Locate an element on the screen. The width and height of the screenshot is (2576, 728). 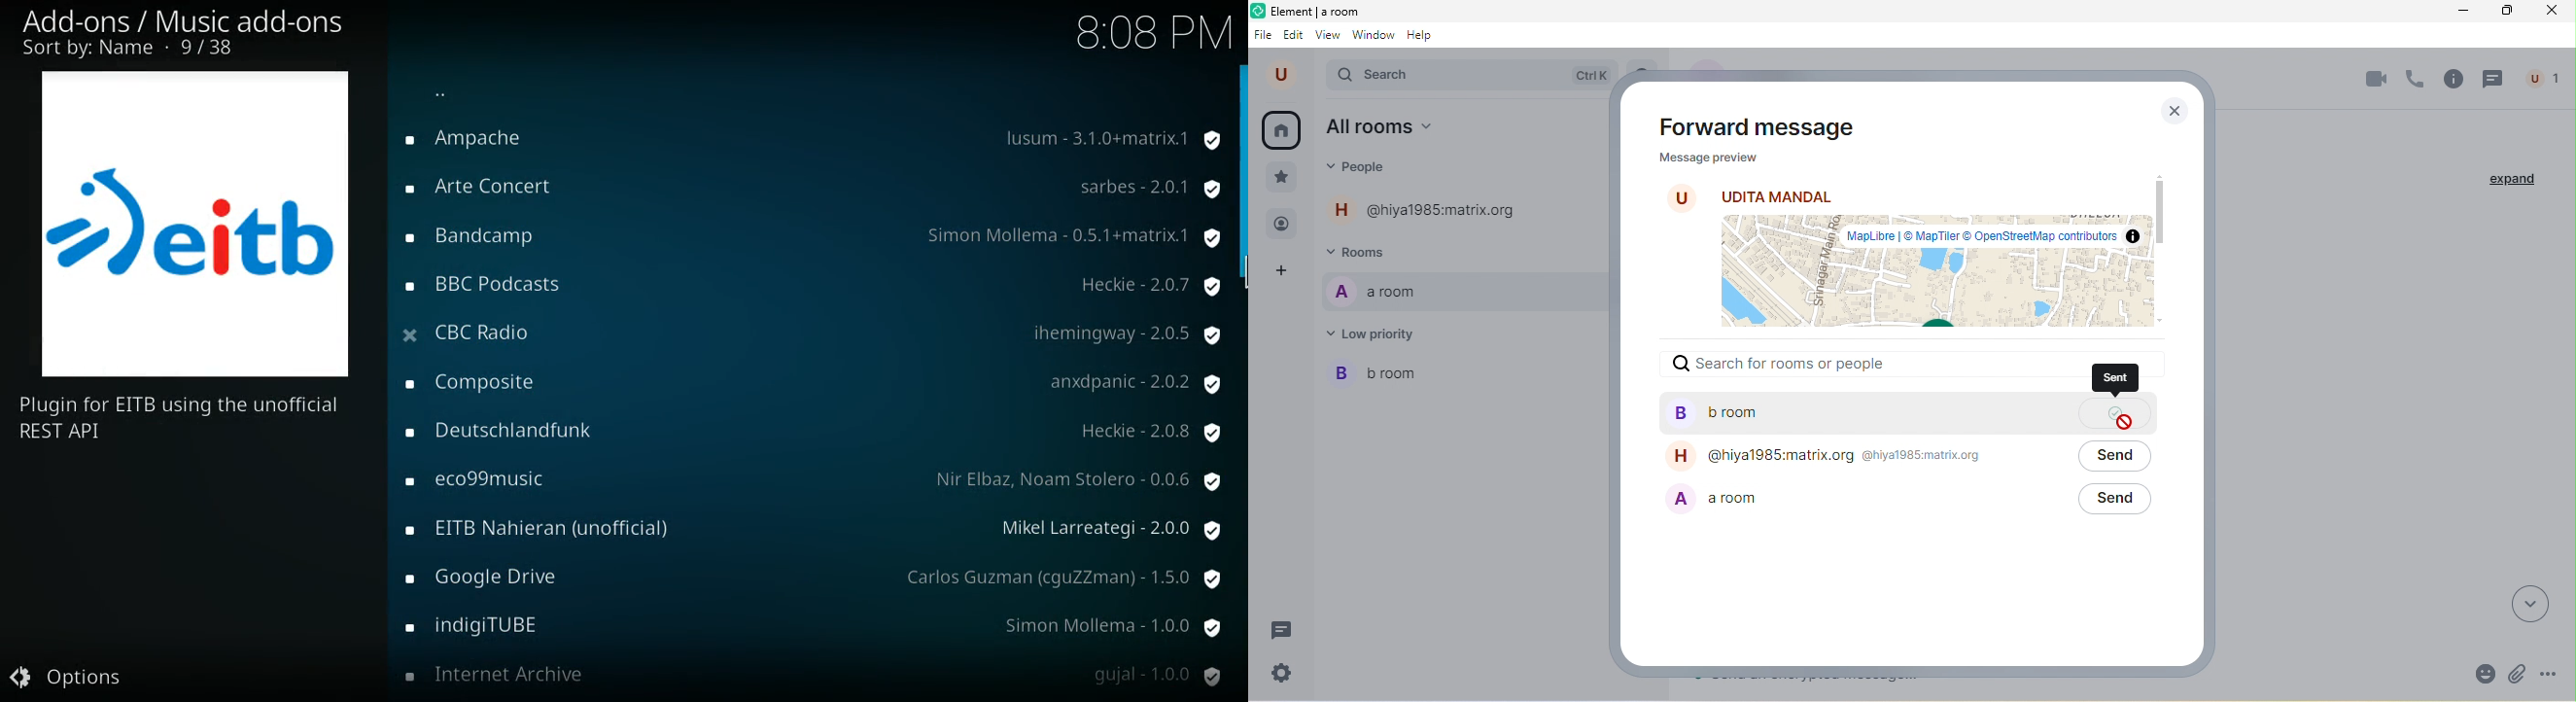
more options is located at coordinates (2550, 671).